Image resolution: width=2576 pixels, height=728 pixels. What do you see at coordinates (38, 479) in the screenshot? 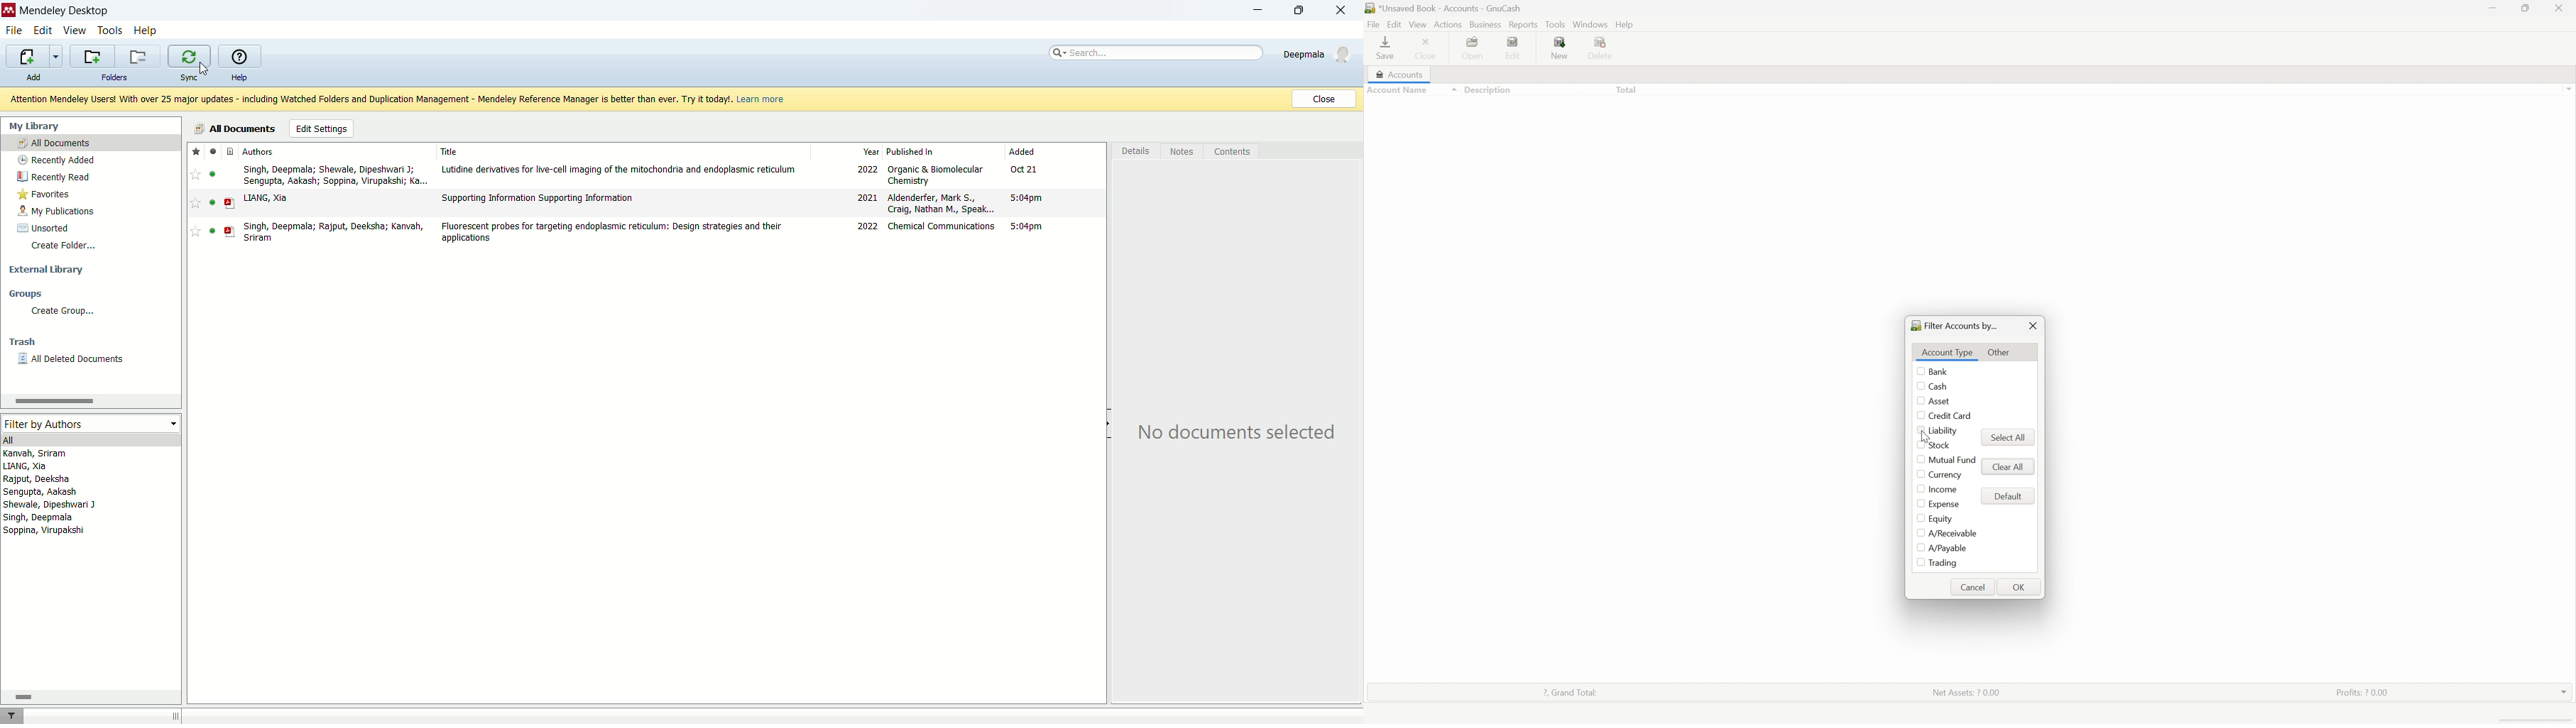
I see `Rajput, Deeksha` at bounding box center [38, 479].